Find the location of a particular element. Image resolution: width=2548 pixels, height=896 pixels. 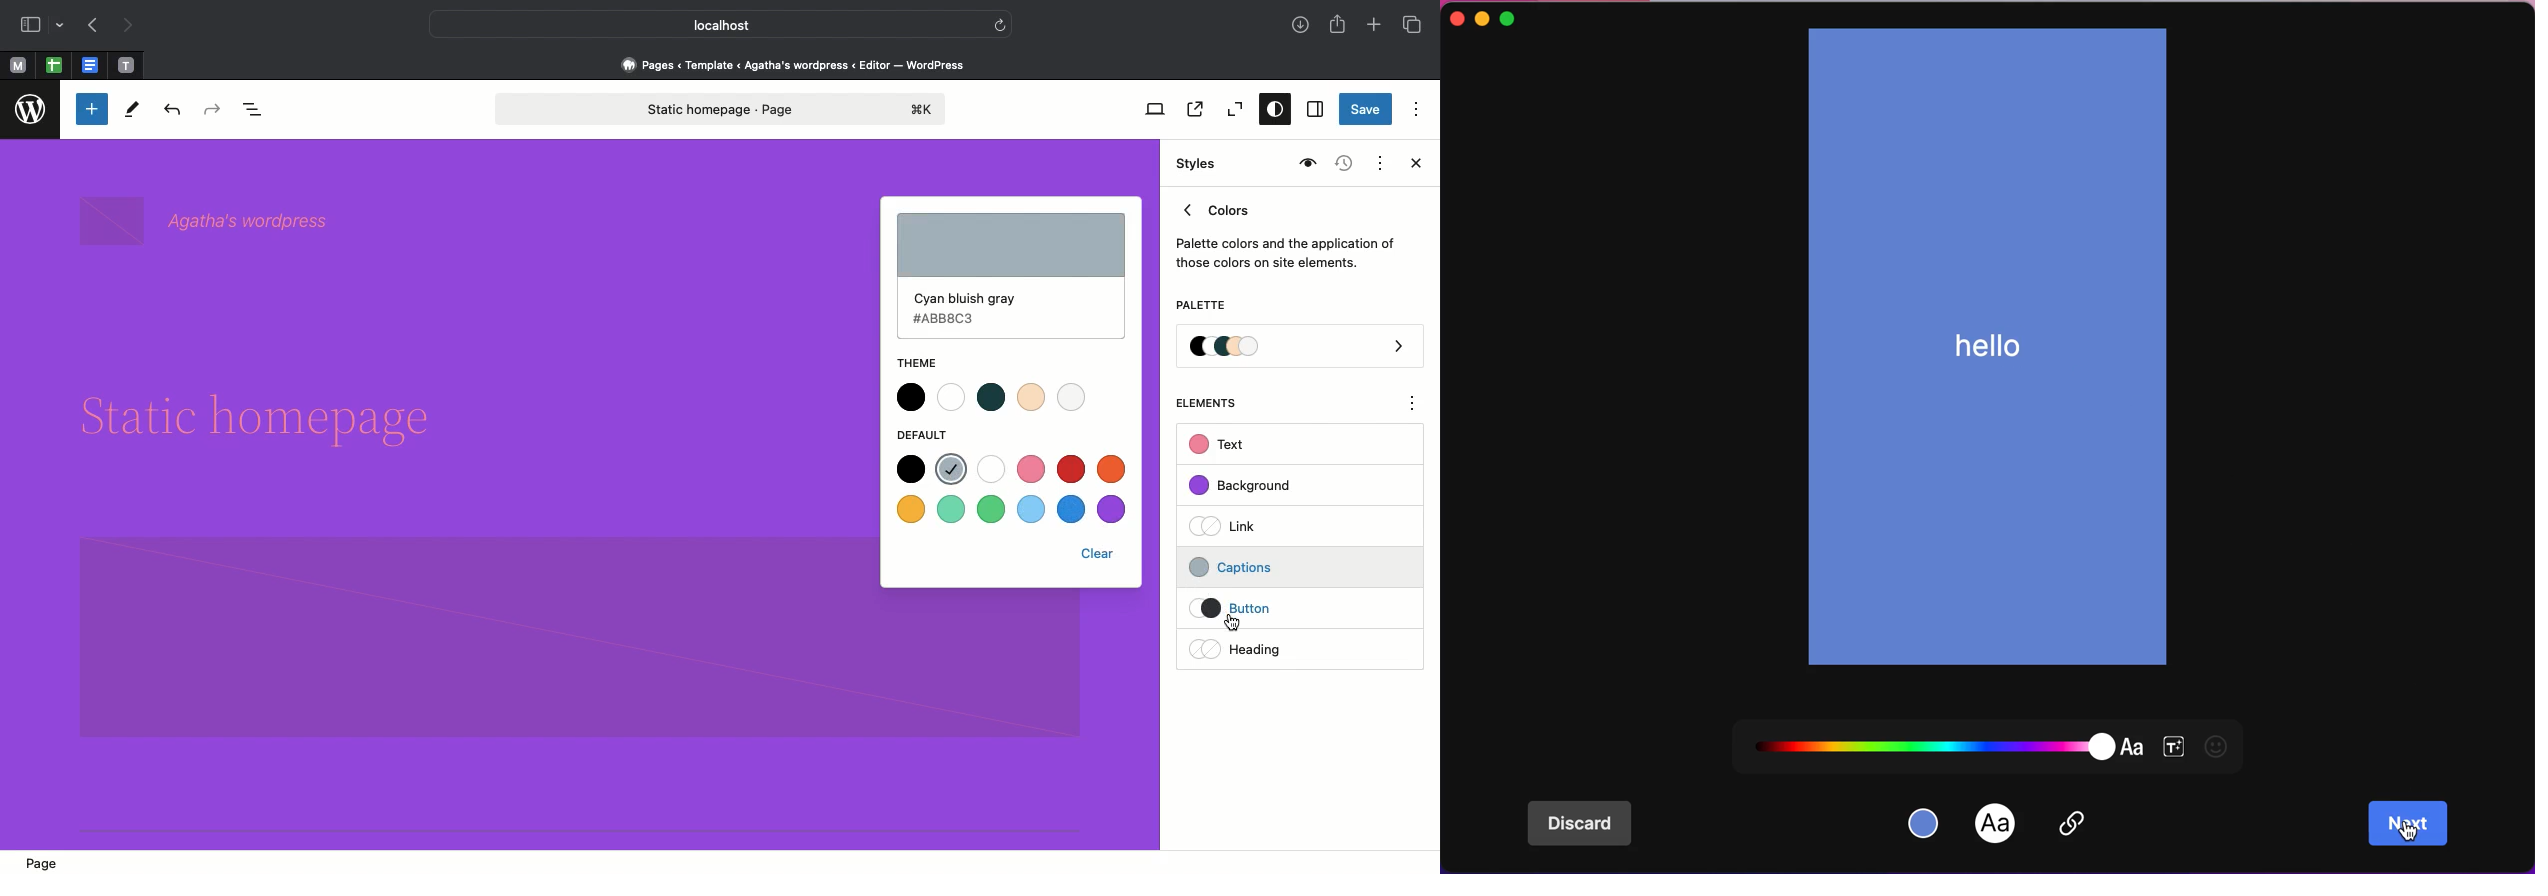

Block is located at coordinates (474, 639).